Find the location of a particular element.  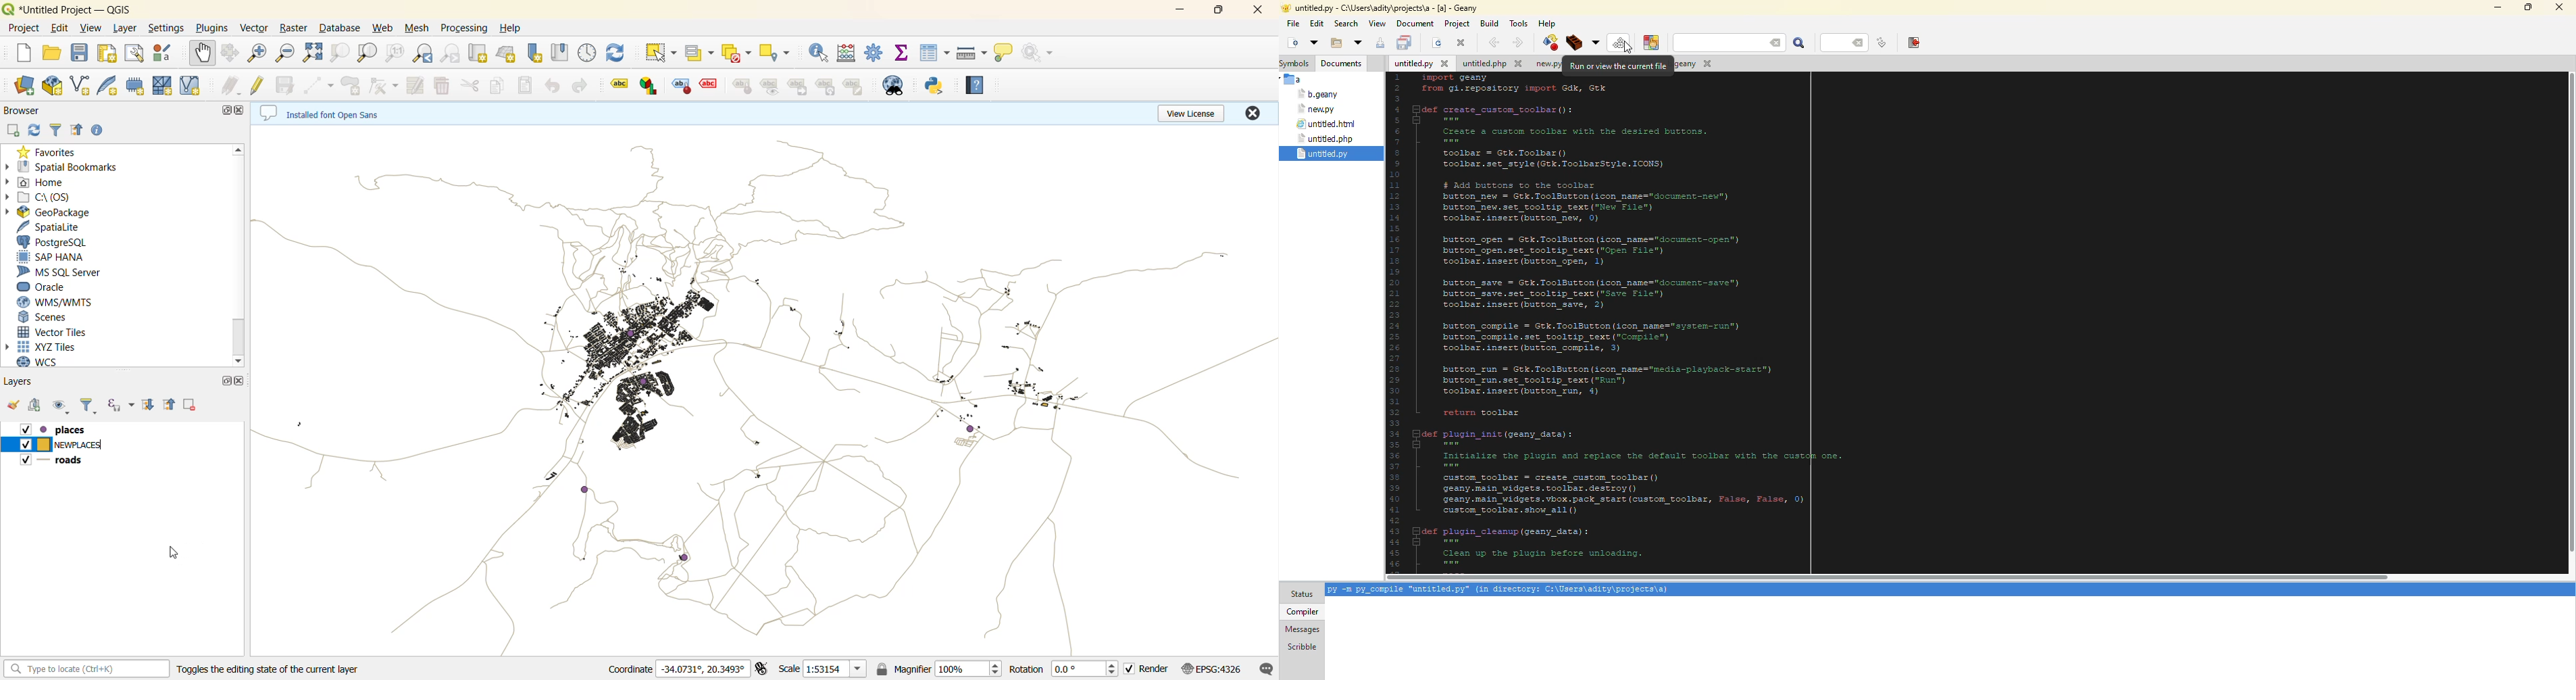

line number is located at coordinates (1843, 43).